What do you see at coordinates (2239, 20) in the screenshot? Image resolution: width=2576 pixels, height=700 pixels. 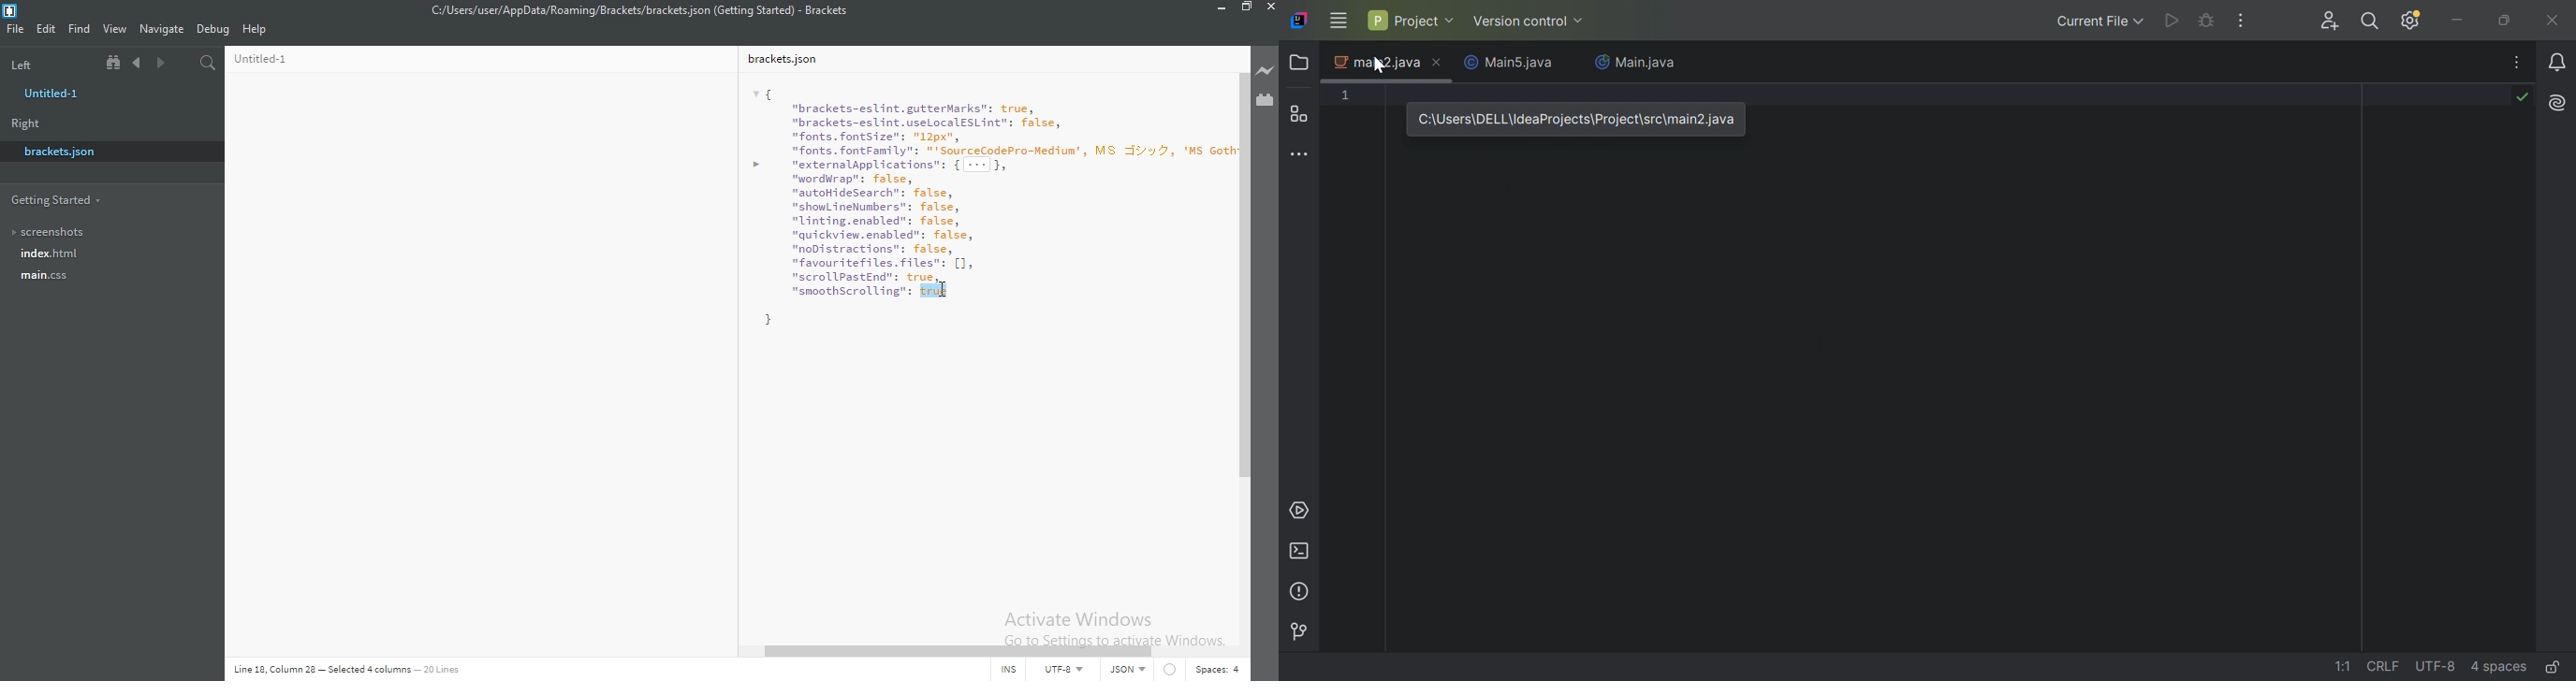 I see `More actions` at bounding box center [2239, 20].